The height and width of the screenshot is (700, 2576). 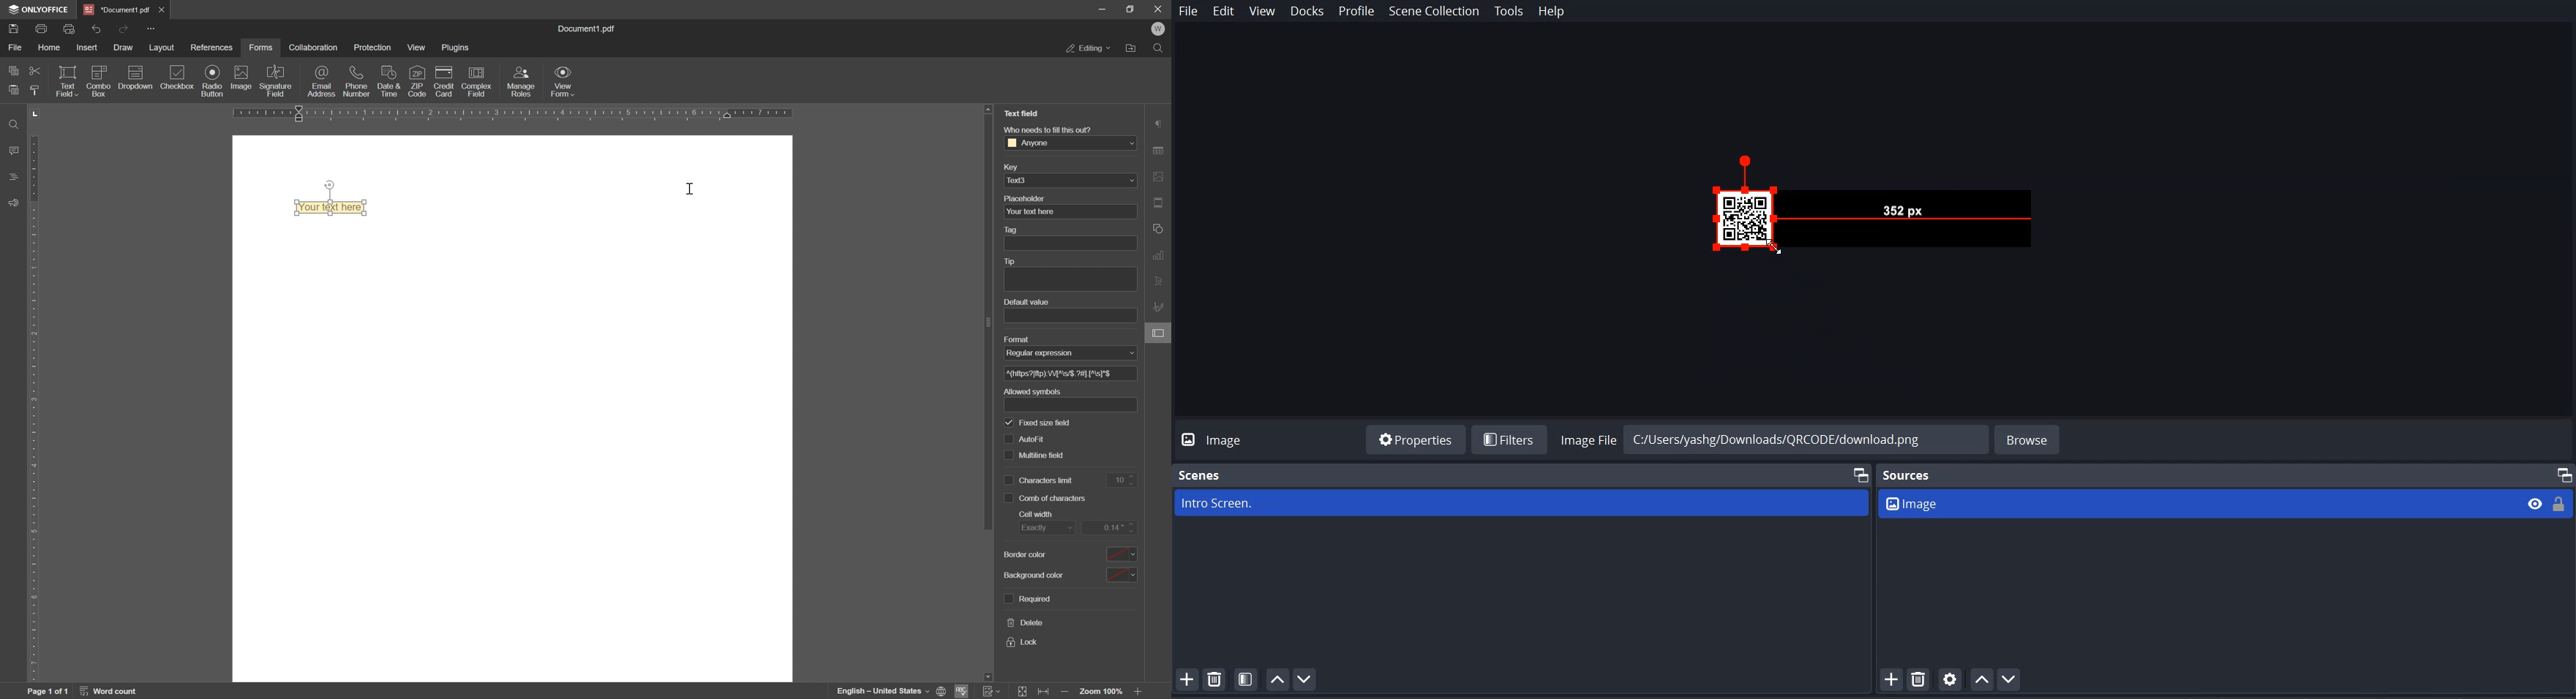 I want to click on Move Source Down, so click(x=2009, y=679).